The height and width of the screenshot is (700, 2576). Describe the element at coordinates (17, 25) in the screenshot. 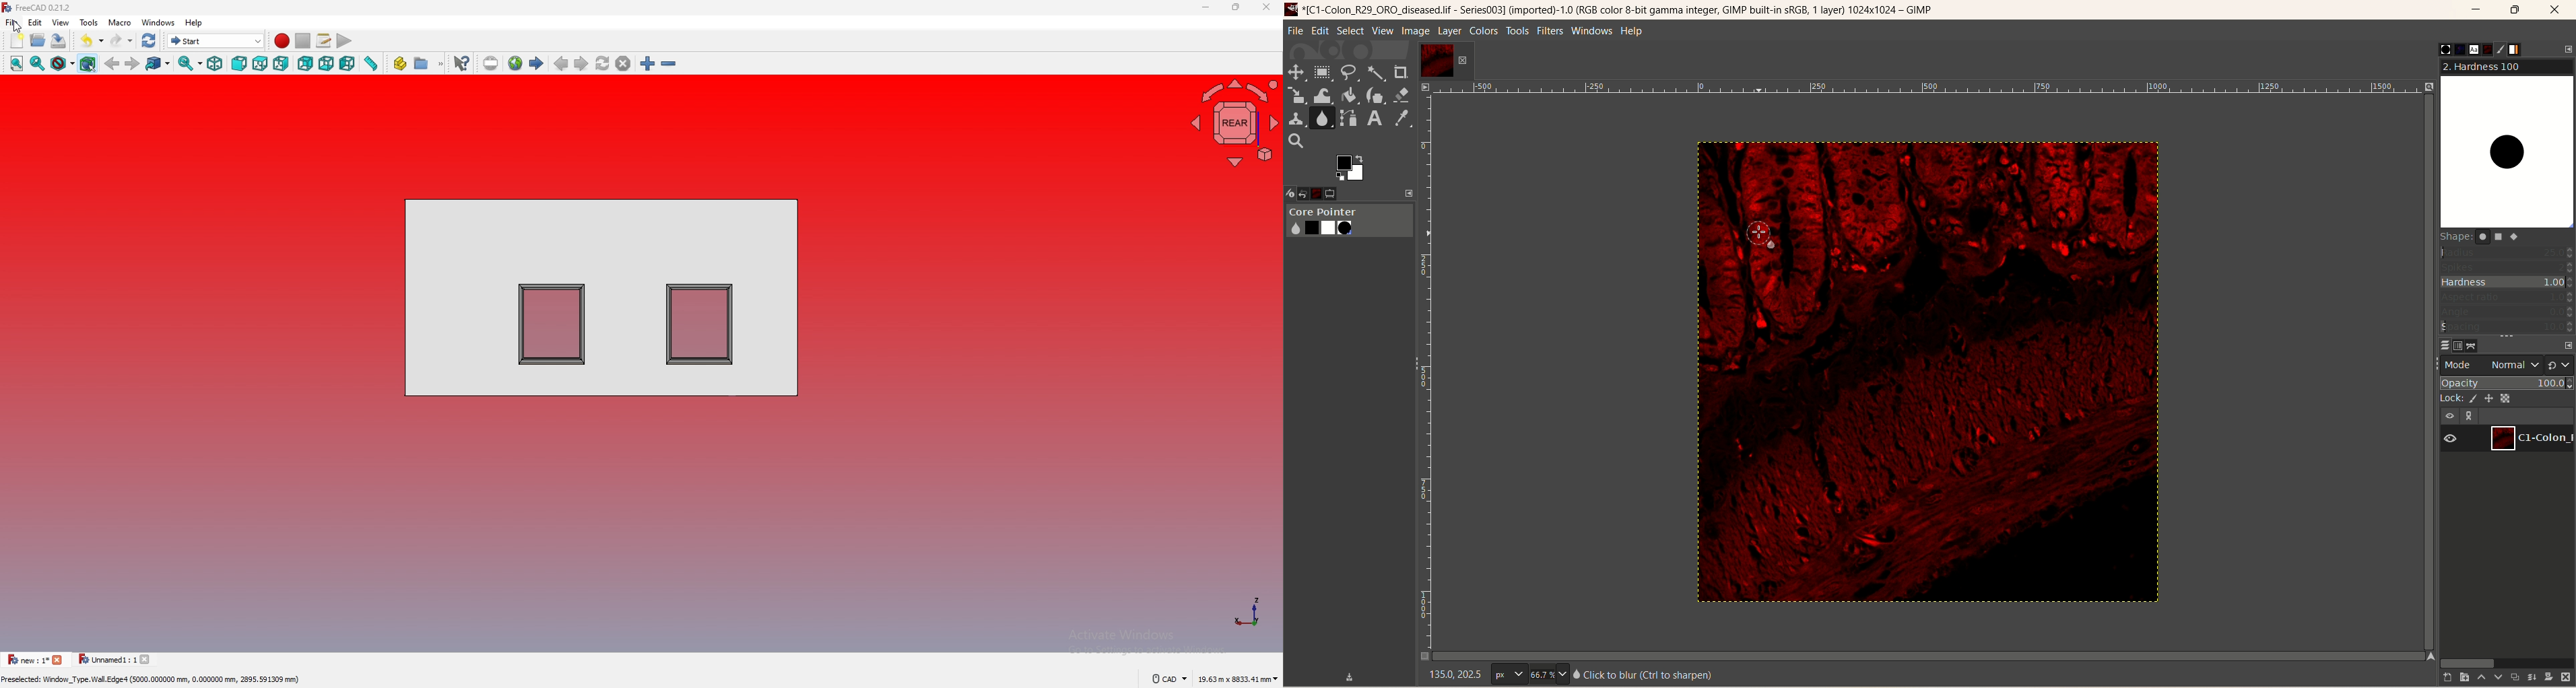

I see `cursor` at that location.